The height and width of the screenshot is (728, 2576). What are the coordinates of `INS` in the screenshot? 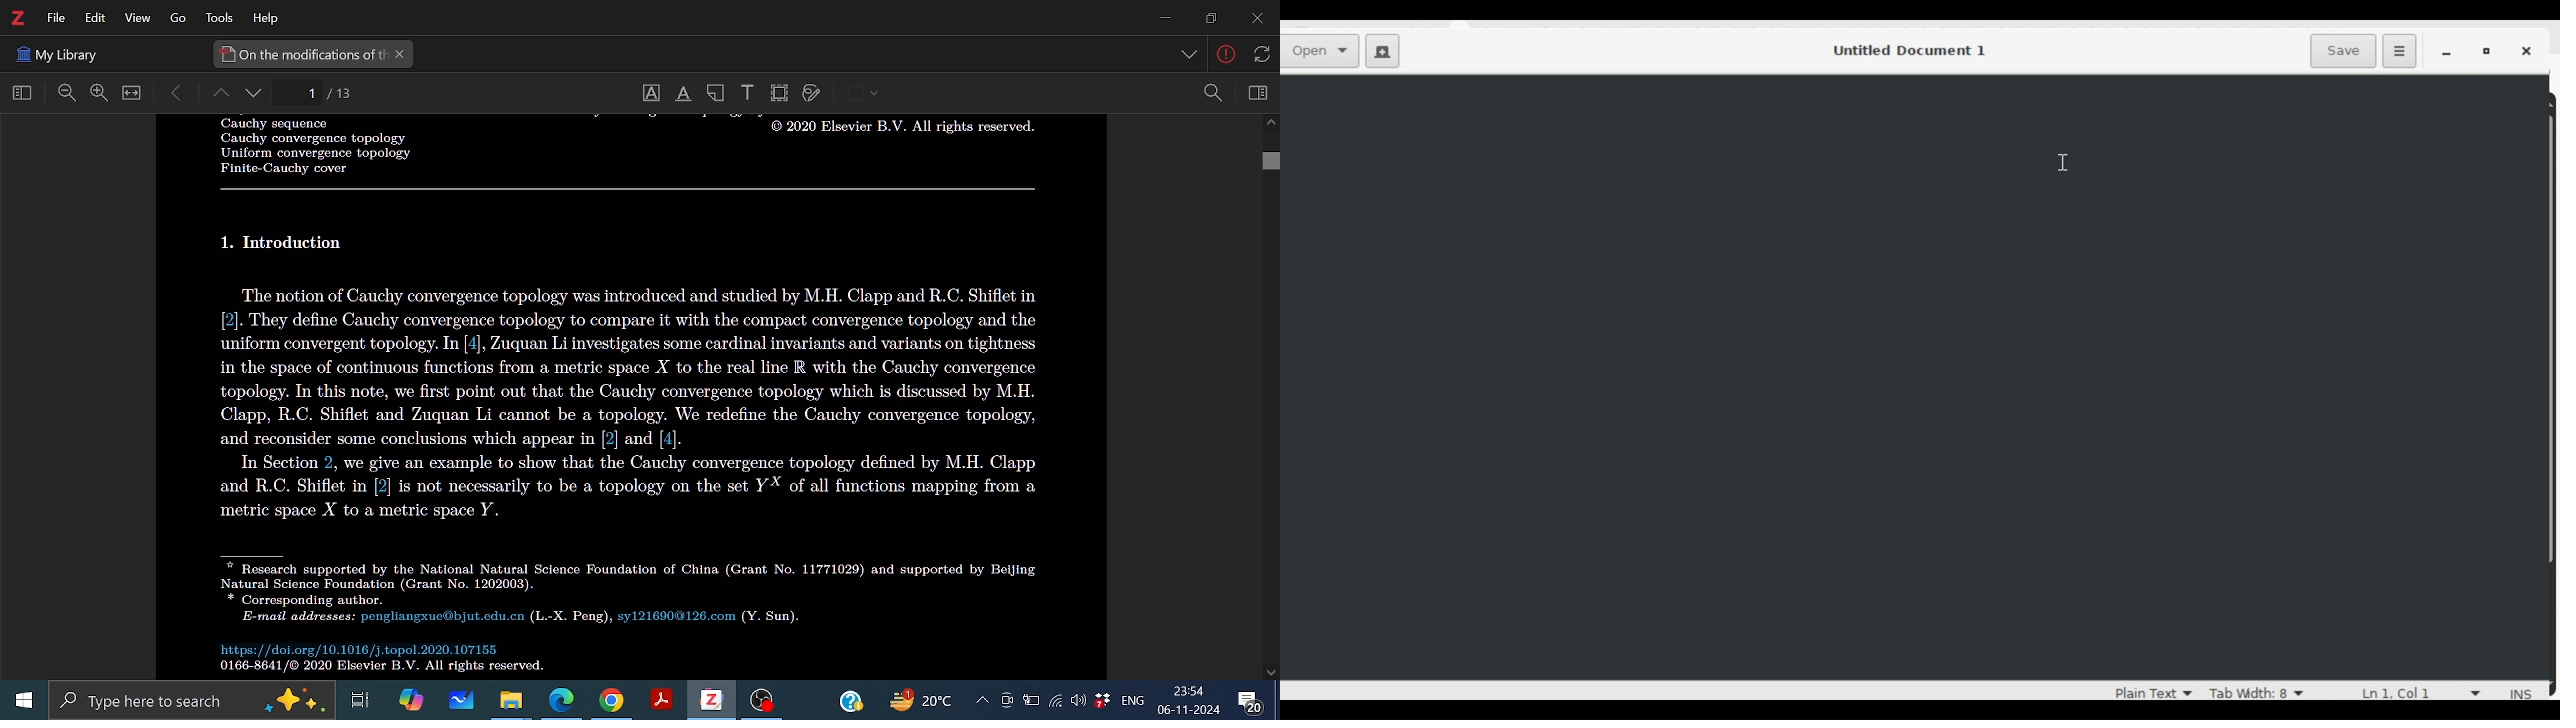 It's located at (2522, 694).